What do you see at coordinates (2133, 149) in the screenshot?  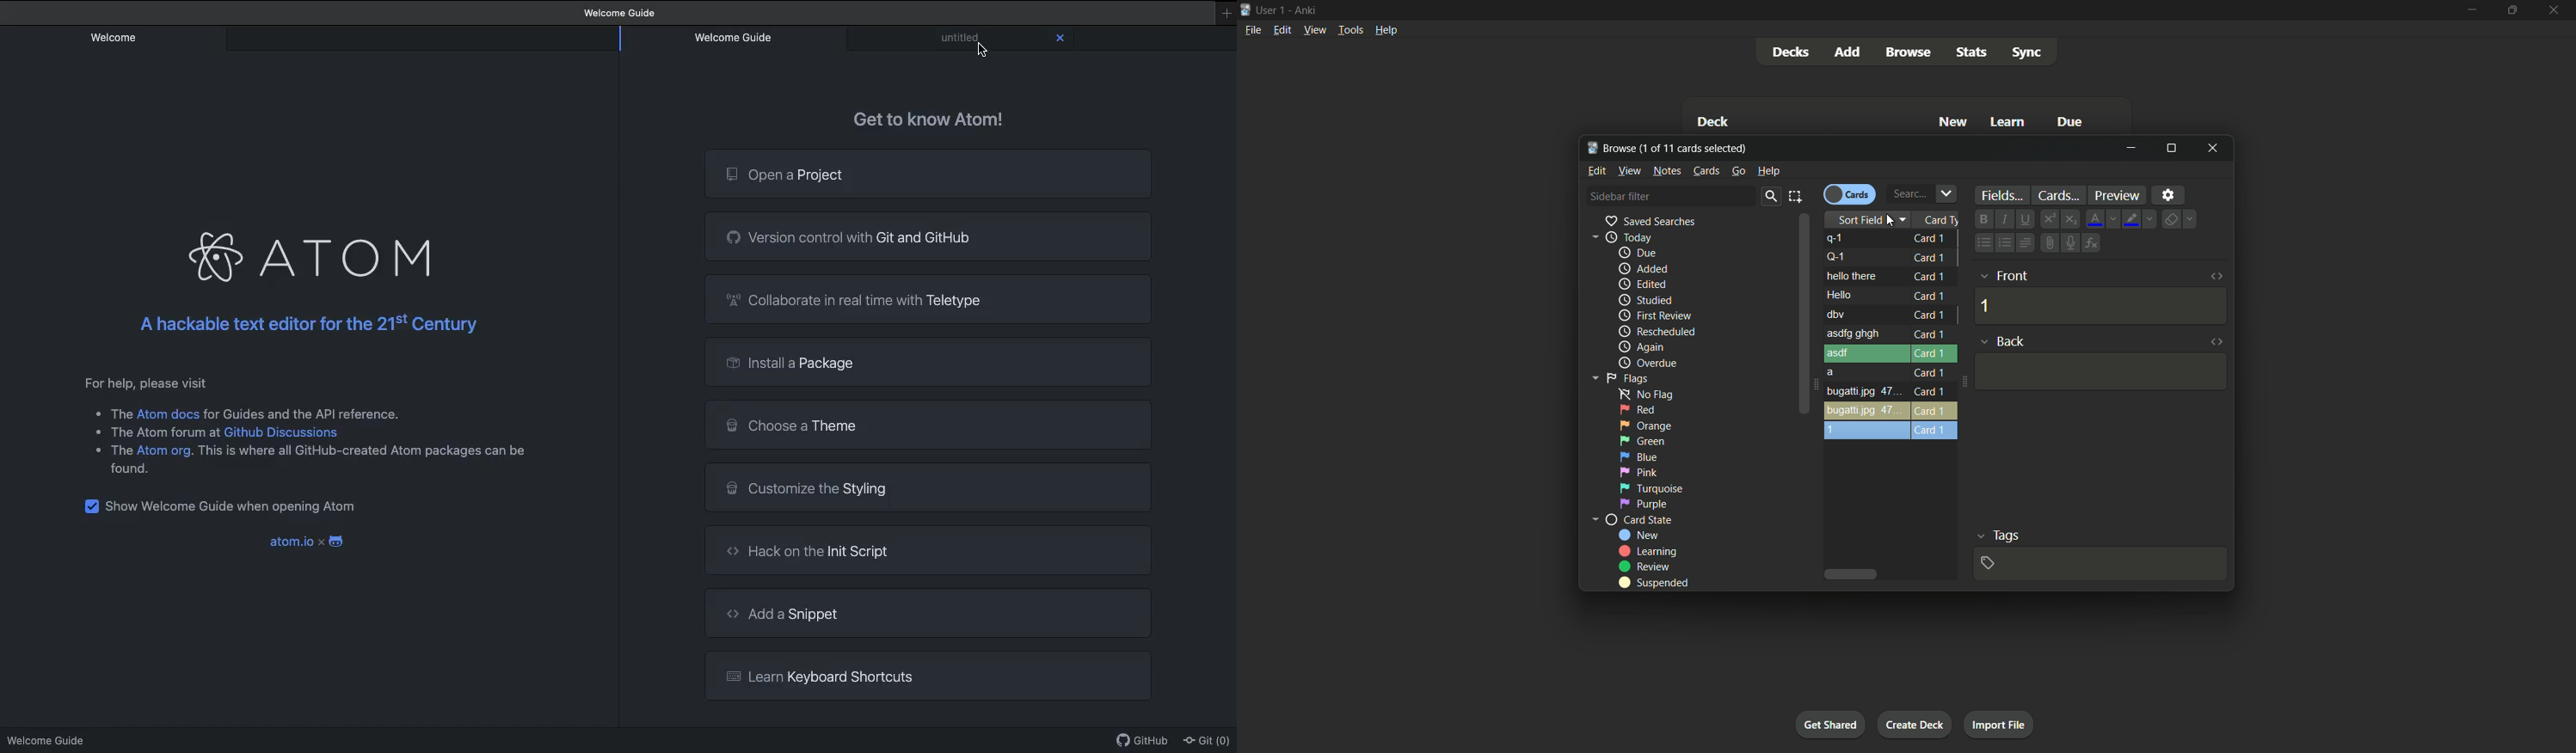 I see `minimize` at bounding box center [2133, 149].